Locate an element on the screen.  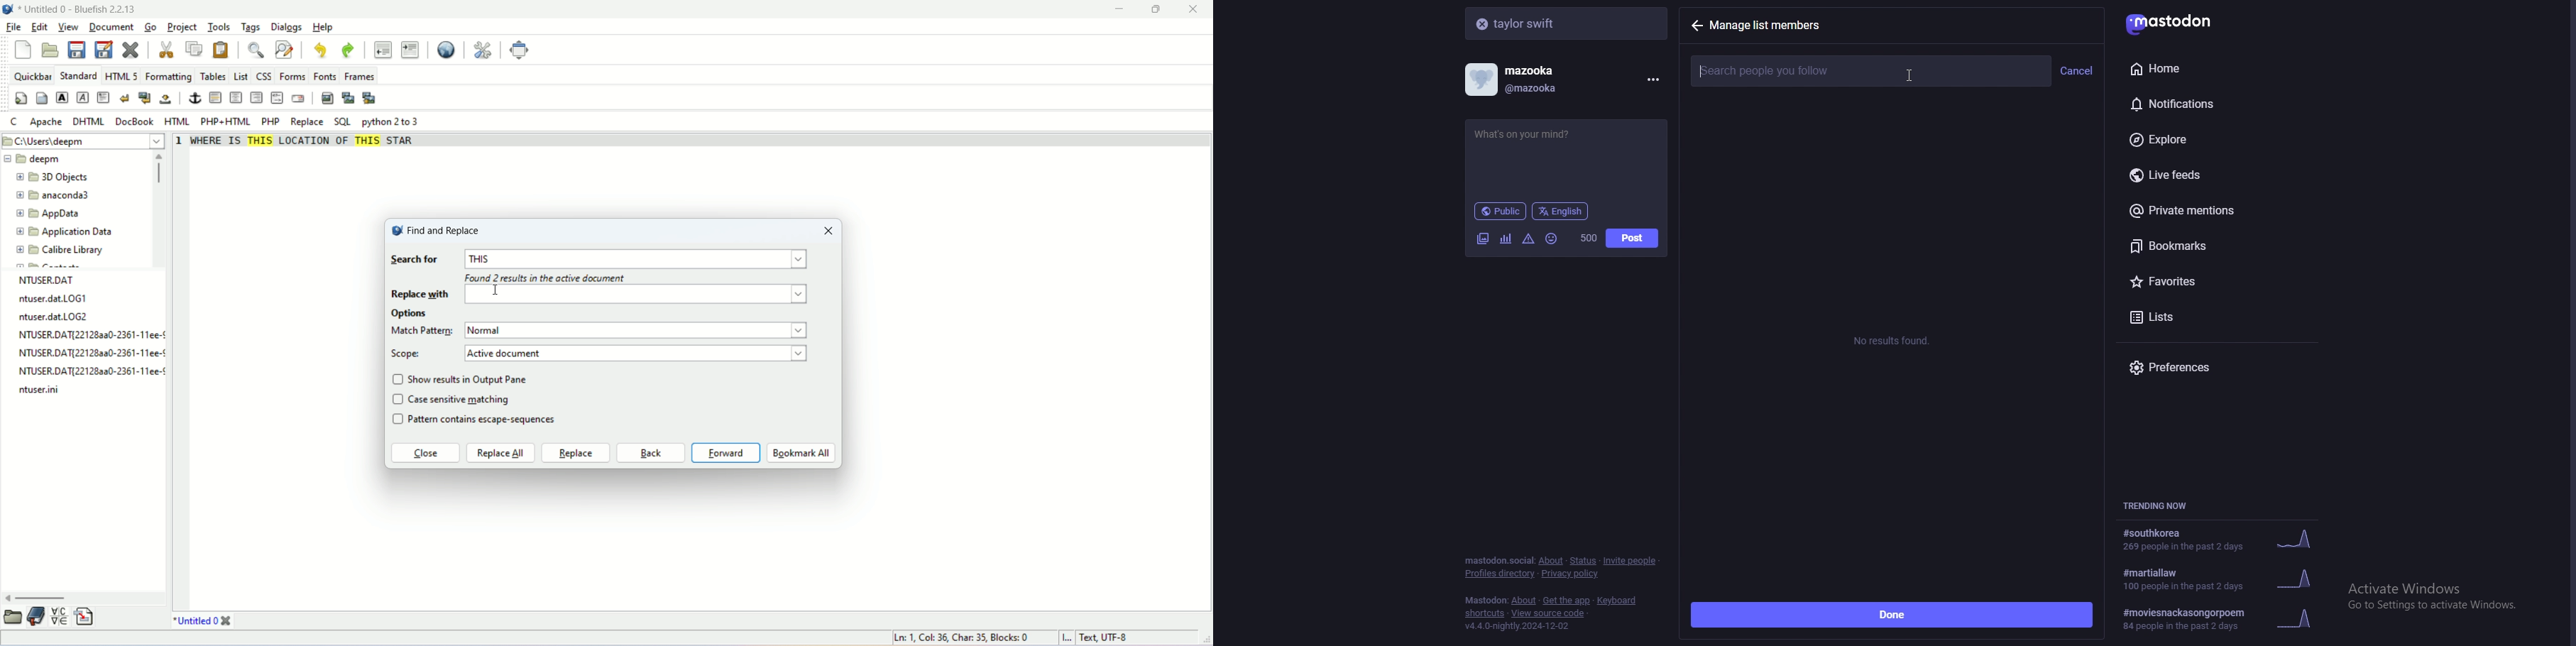
close is located at coordinates (130, 49).